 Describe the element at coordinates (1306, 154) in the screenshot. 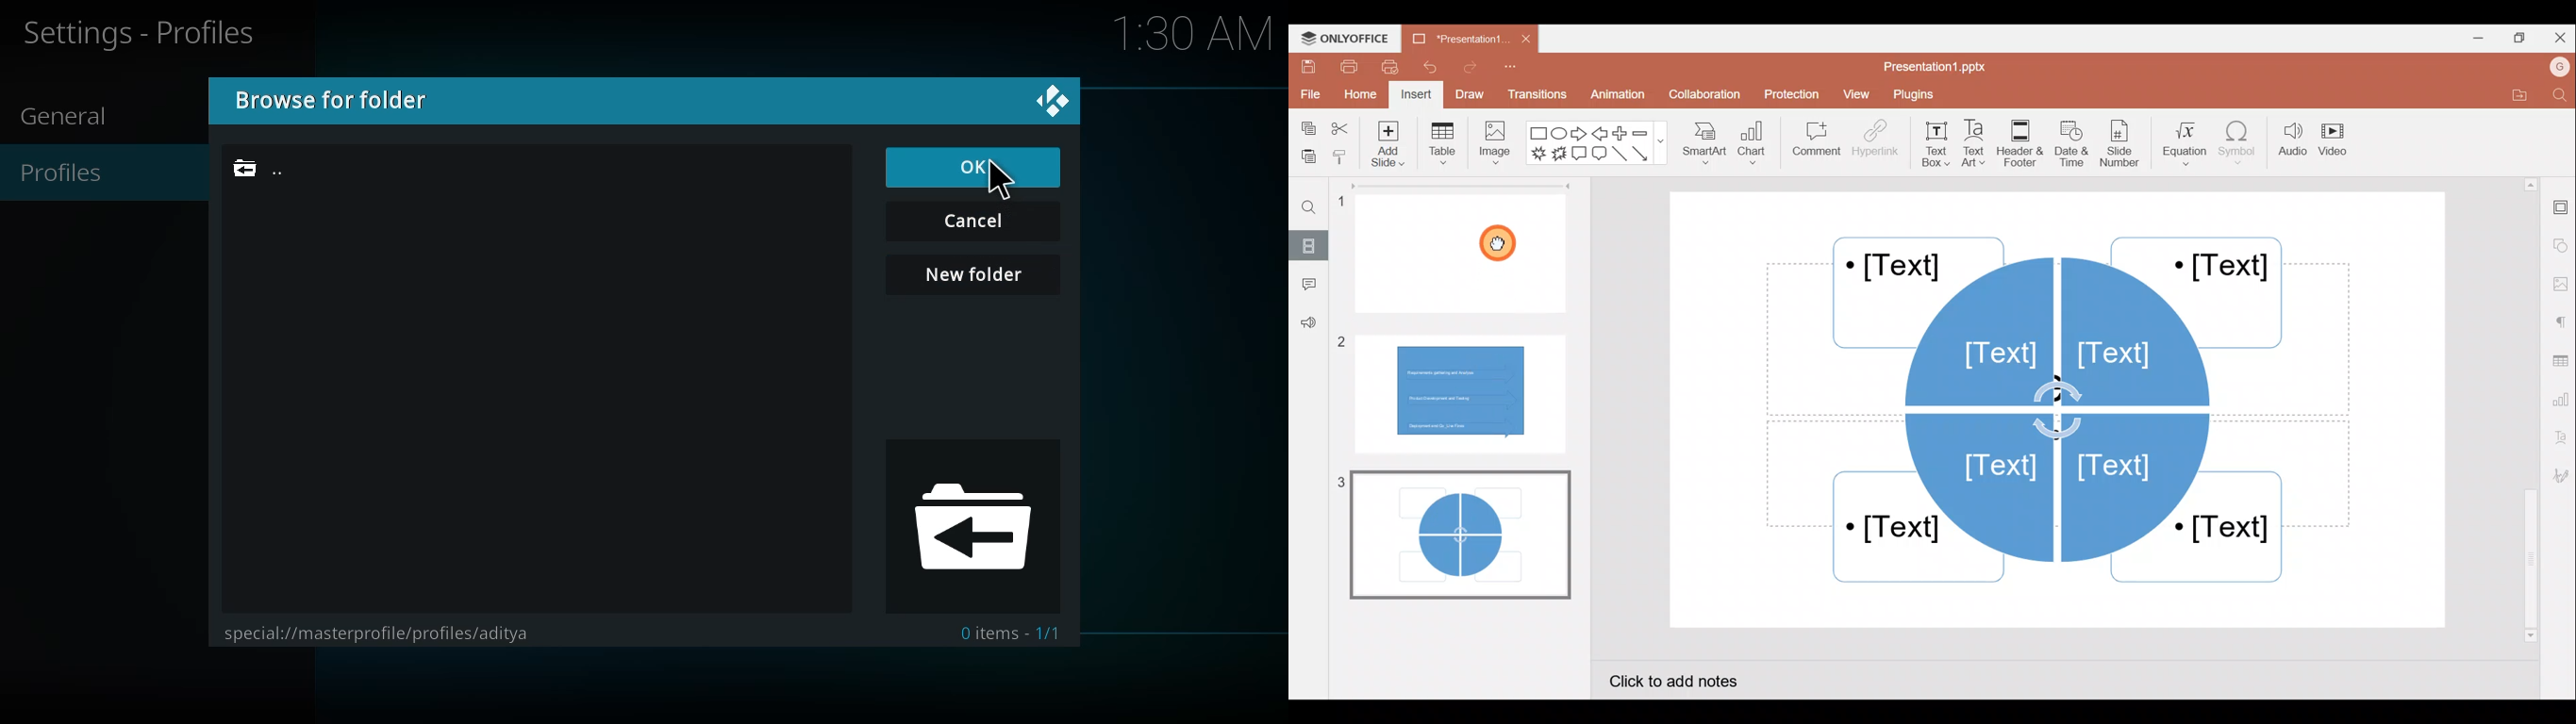

I see `Paste` at that location.